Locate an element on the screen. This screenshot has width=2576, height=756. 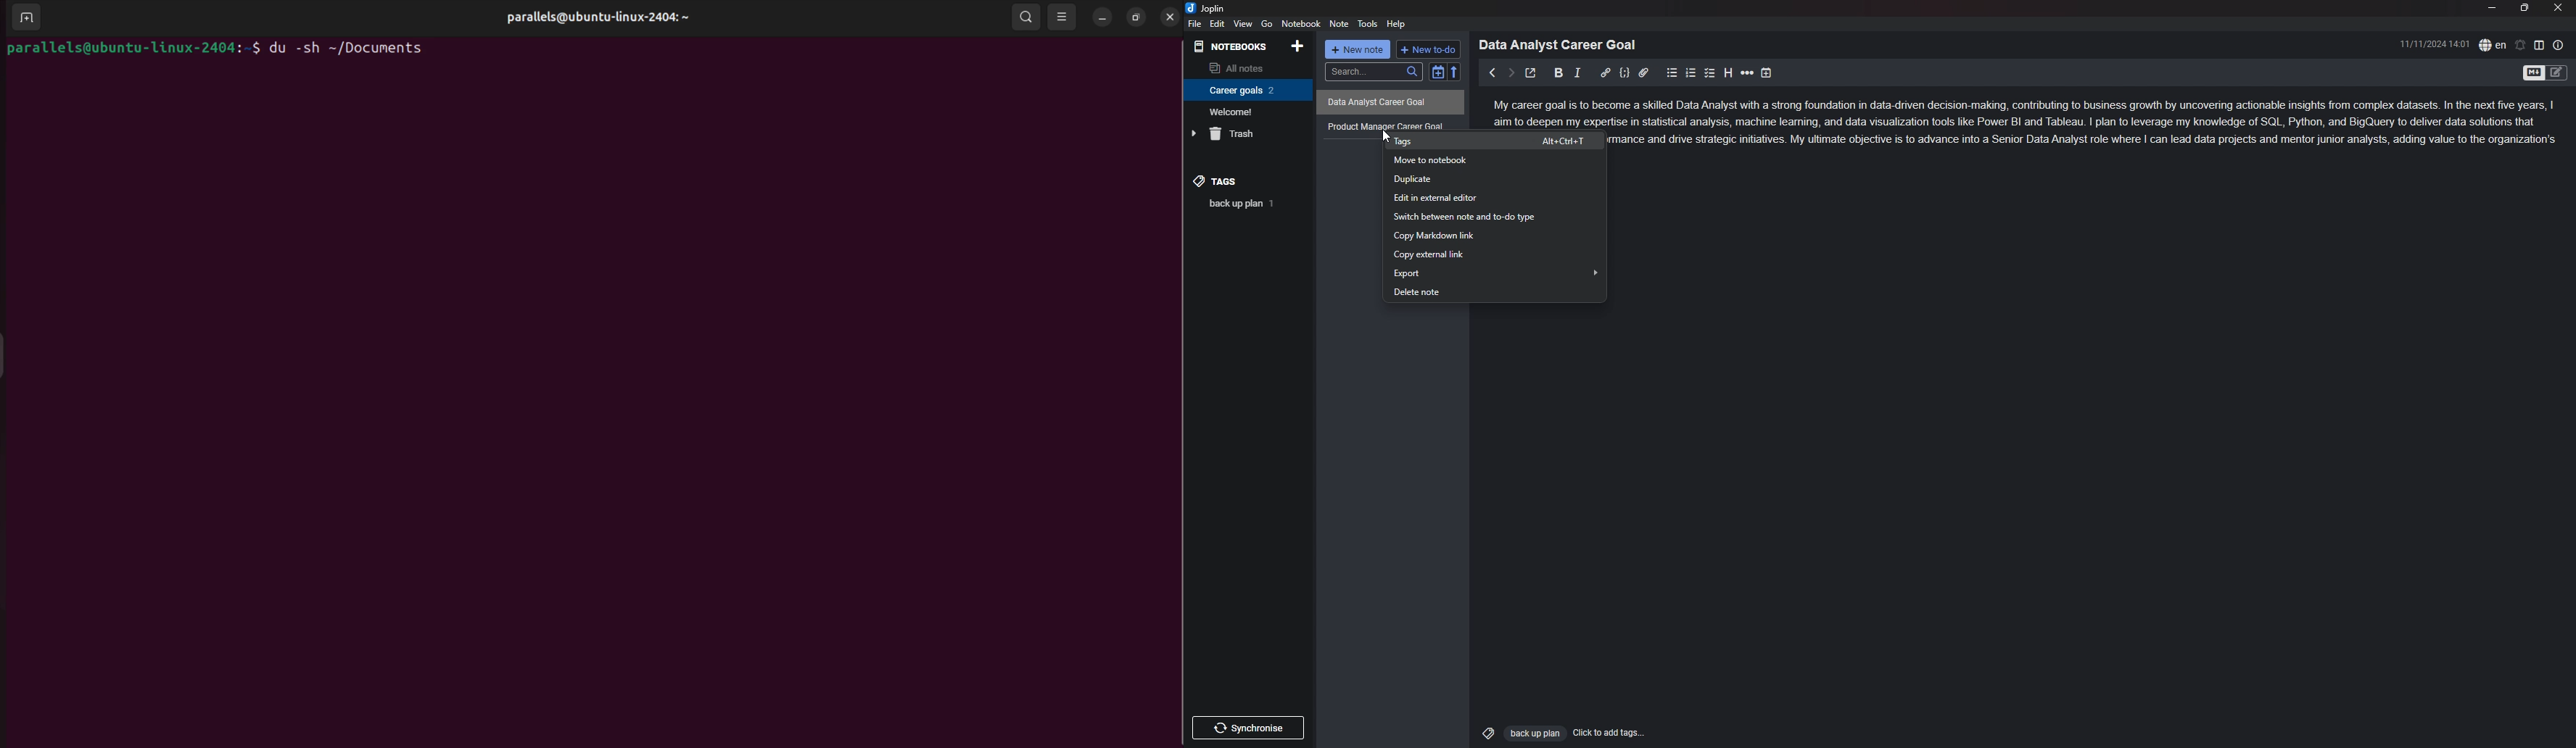
minimize is located at coordinates (2491, 7).